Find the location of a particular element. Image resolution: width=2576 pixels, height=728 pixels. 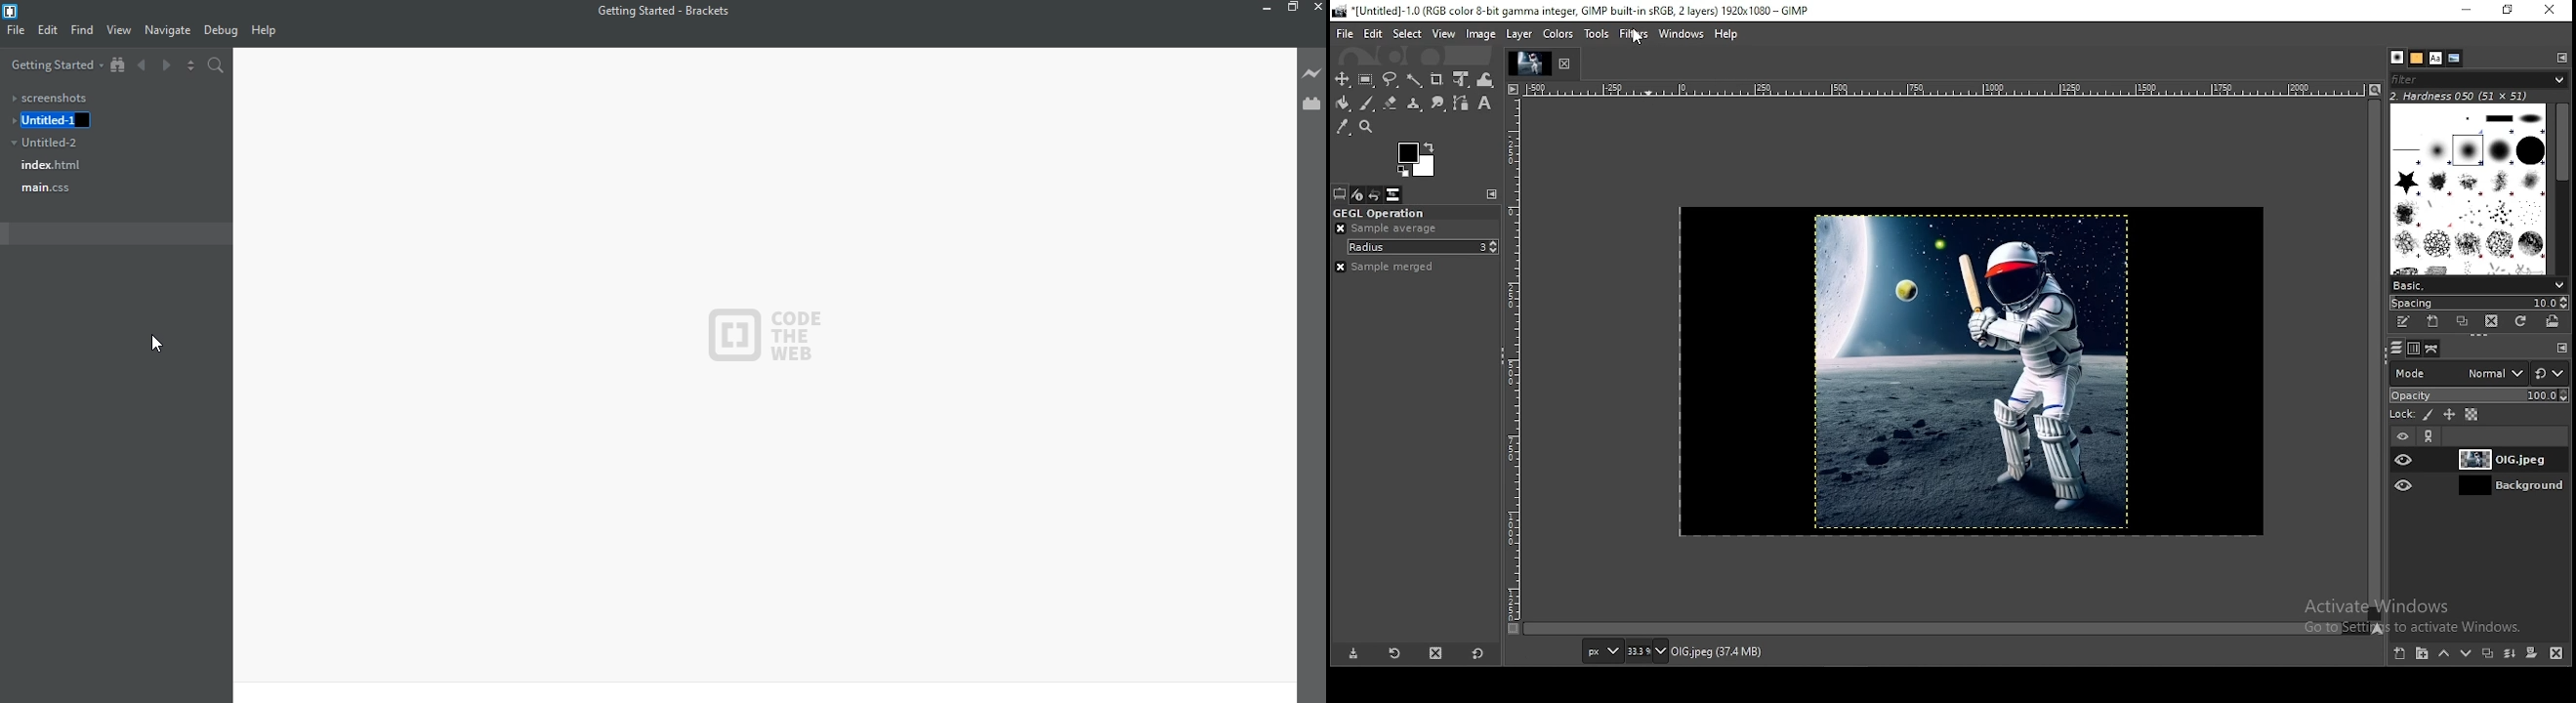

find is located at coordinates (84, 29).